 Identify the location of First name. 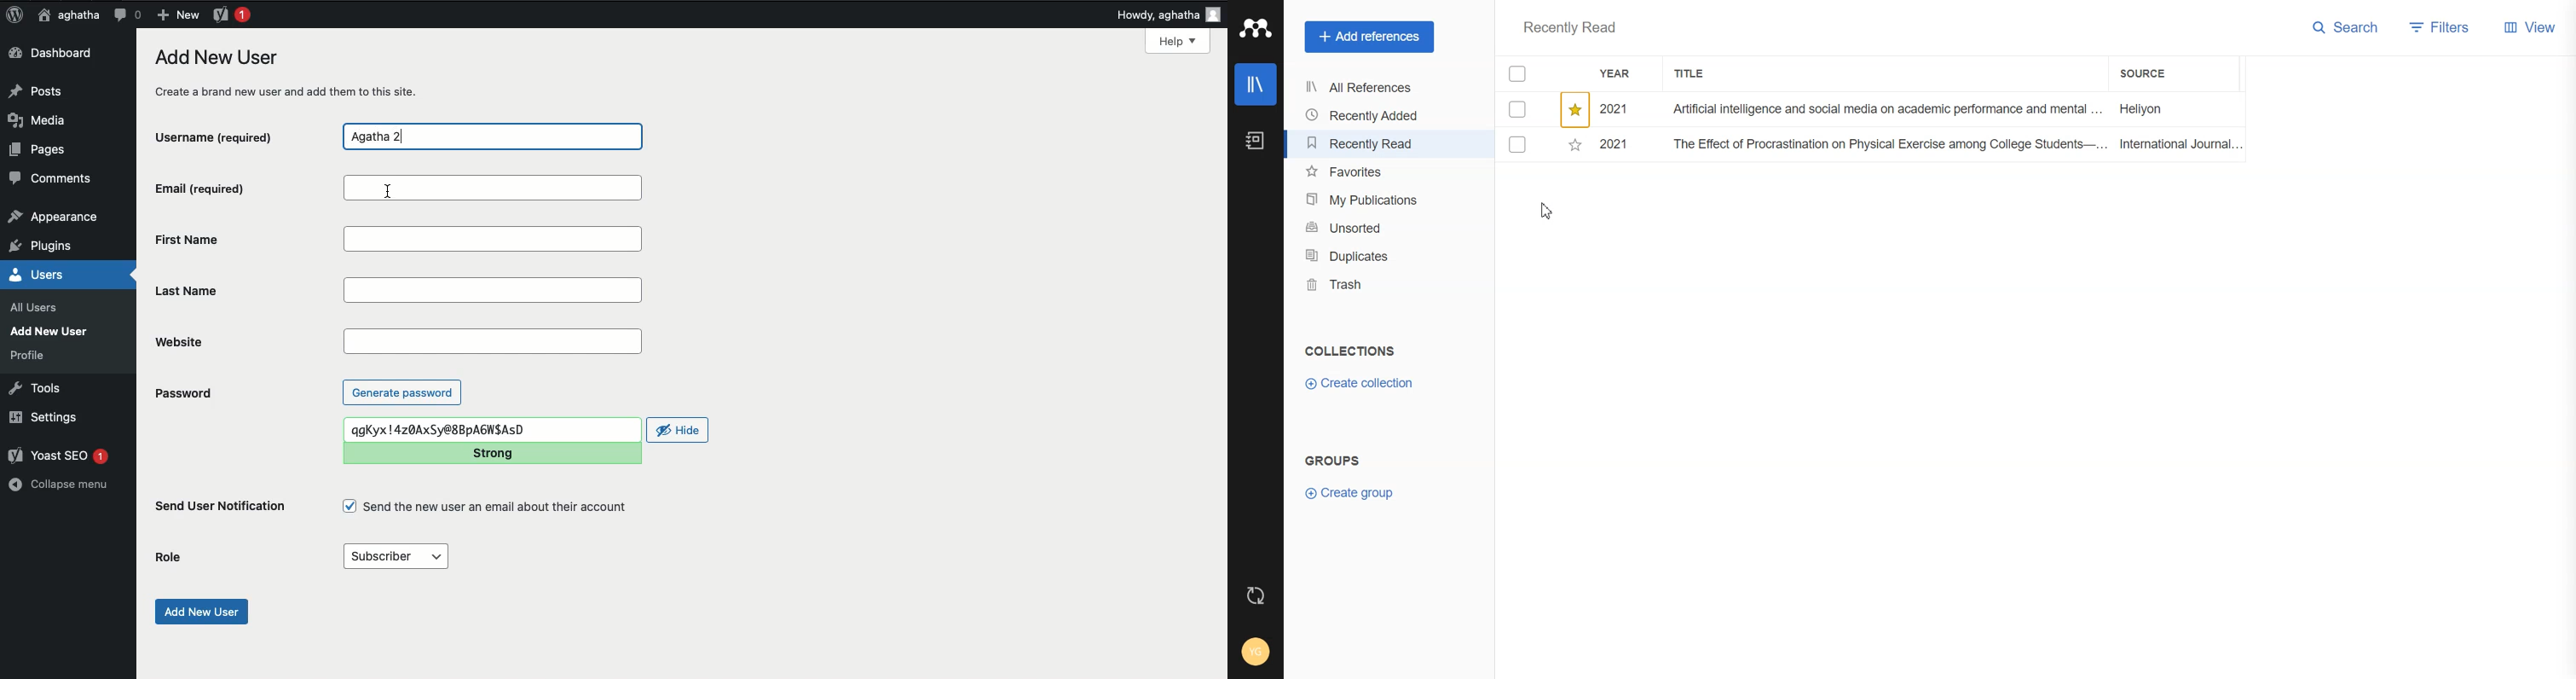
(497, 240).